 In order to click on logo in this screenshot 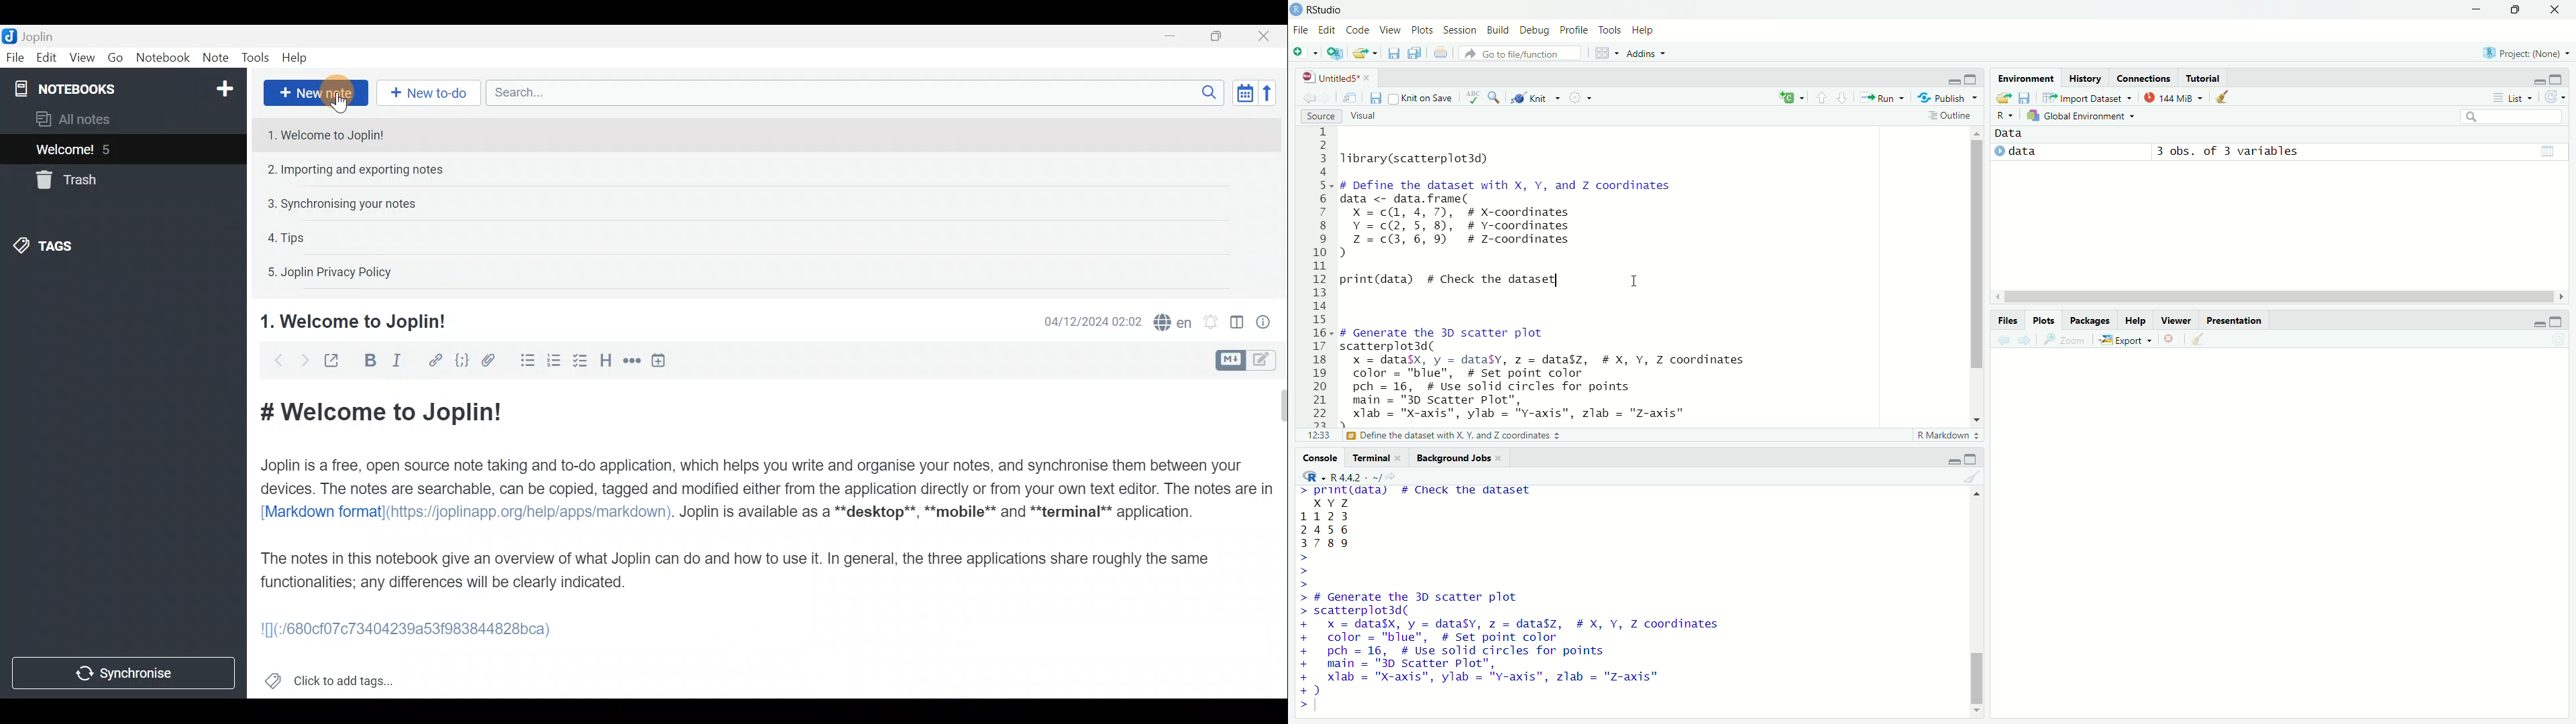, I will do `click(1296, 8)`.